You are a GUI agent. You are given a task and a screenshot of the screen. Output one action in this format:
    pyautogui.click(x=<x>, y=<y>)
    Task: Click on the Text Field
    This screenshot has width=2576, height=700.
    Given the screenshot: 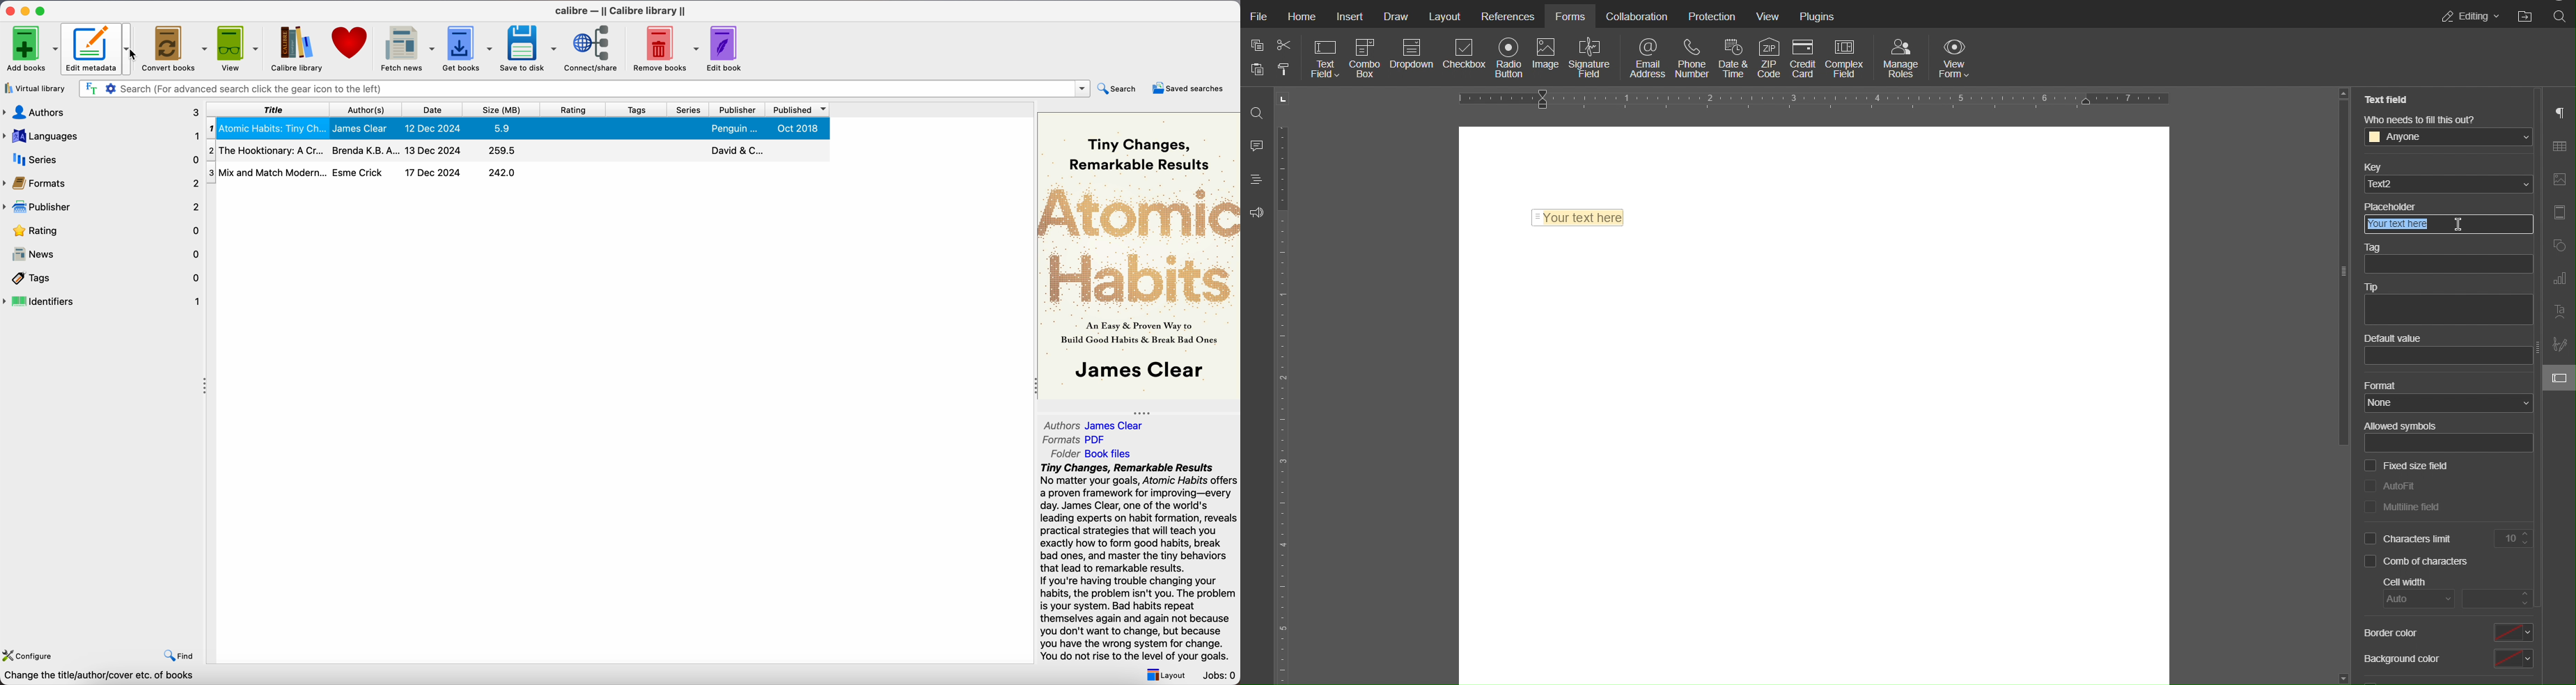 What is the action you would take?
    pyautogui.click(x=1326, y=58)
    